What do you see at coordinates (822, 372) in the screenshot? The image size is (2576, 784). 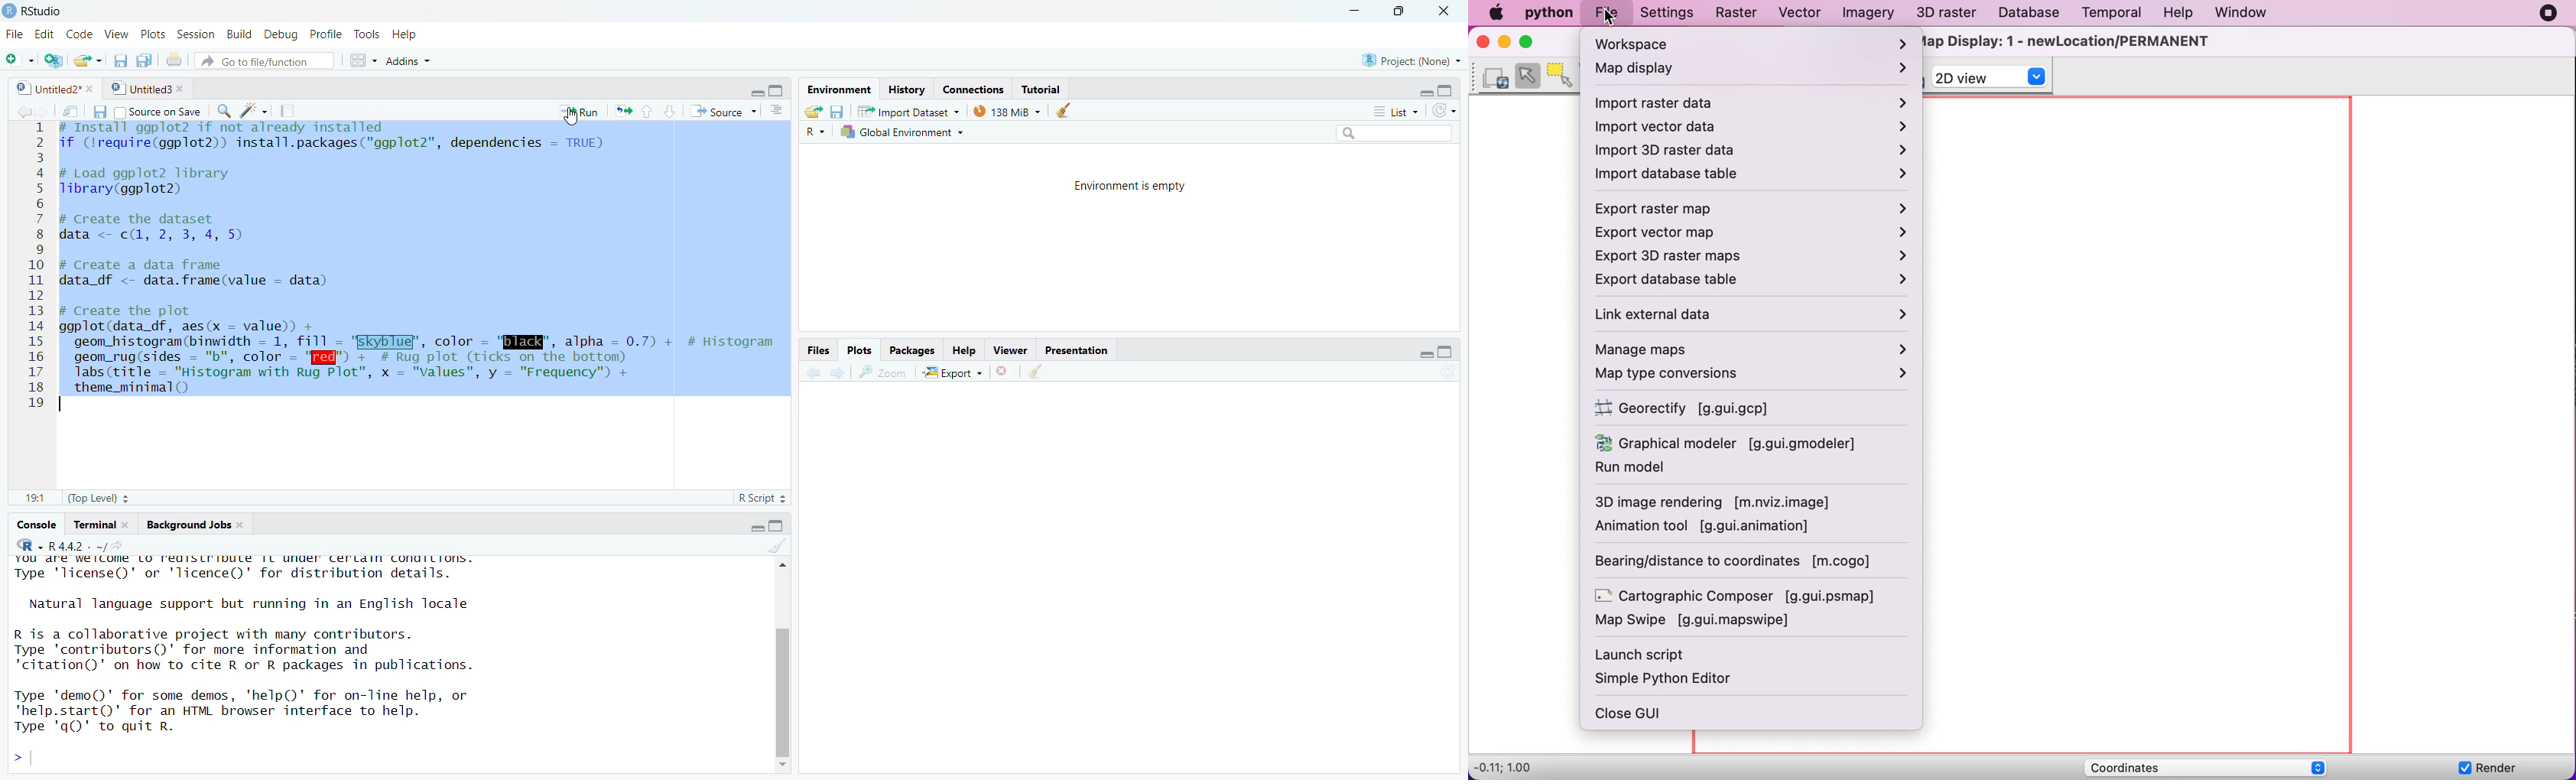 I see `forward /backward` at bounding box center [822, 372].